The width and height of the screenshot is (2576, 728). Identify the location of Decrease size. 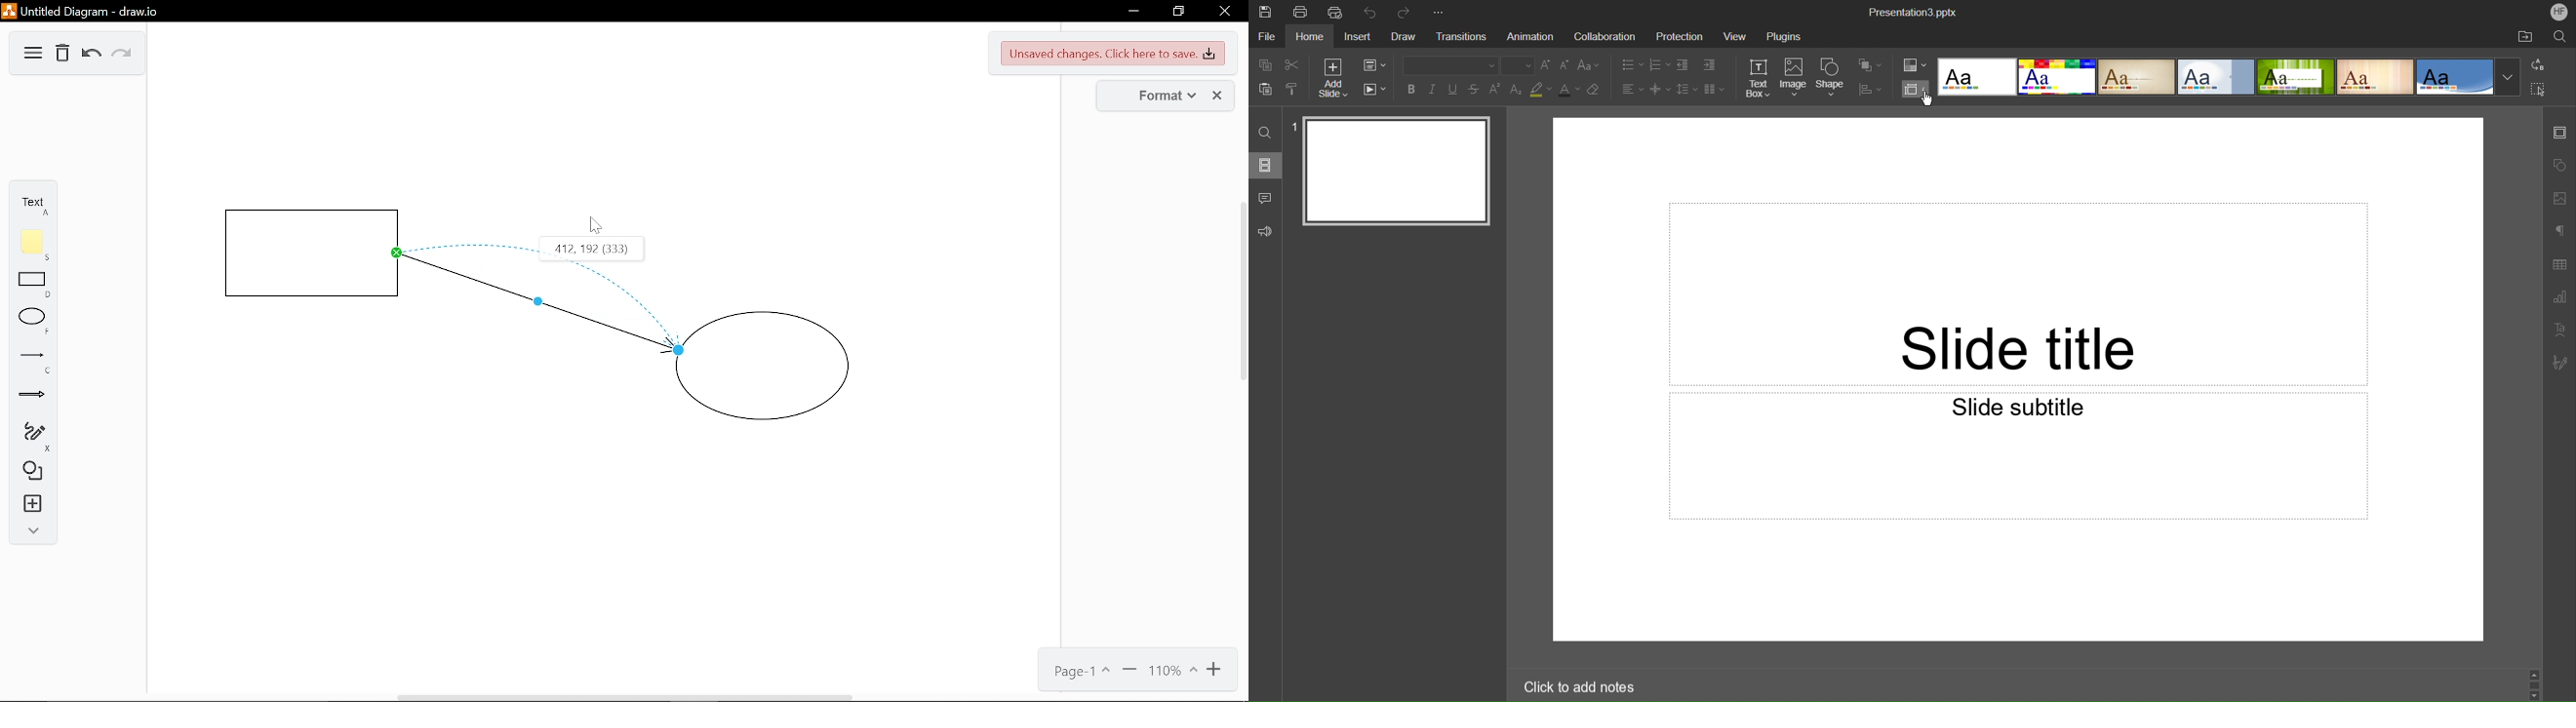
(1566, 67).